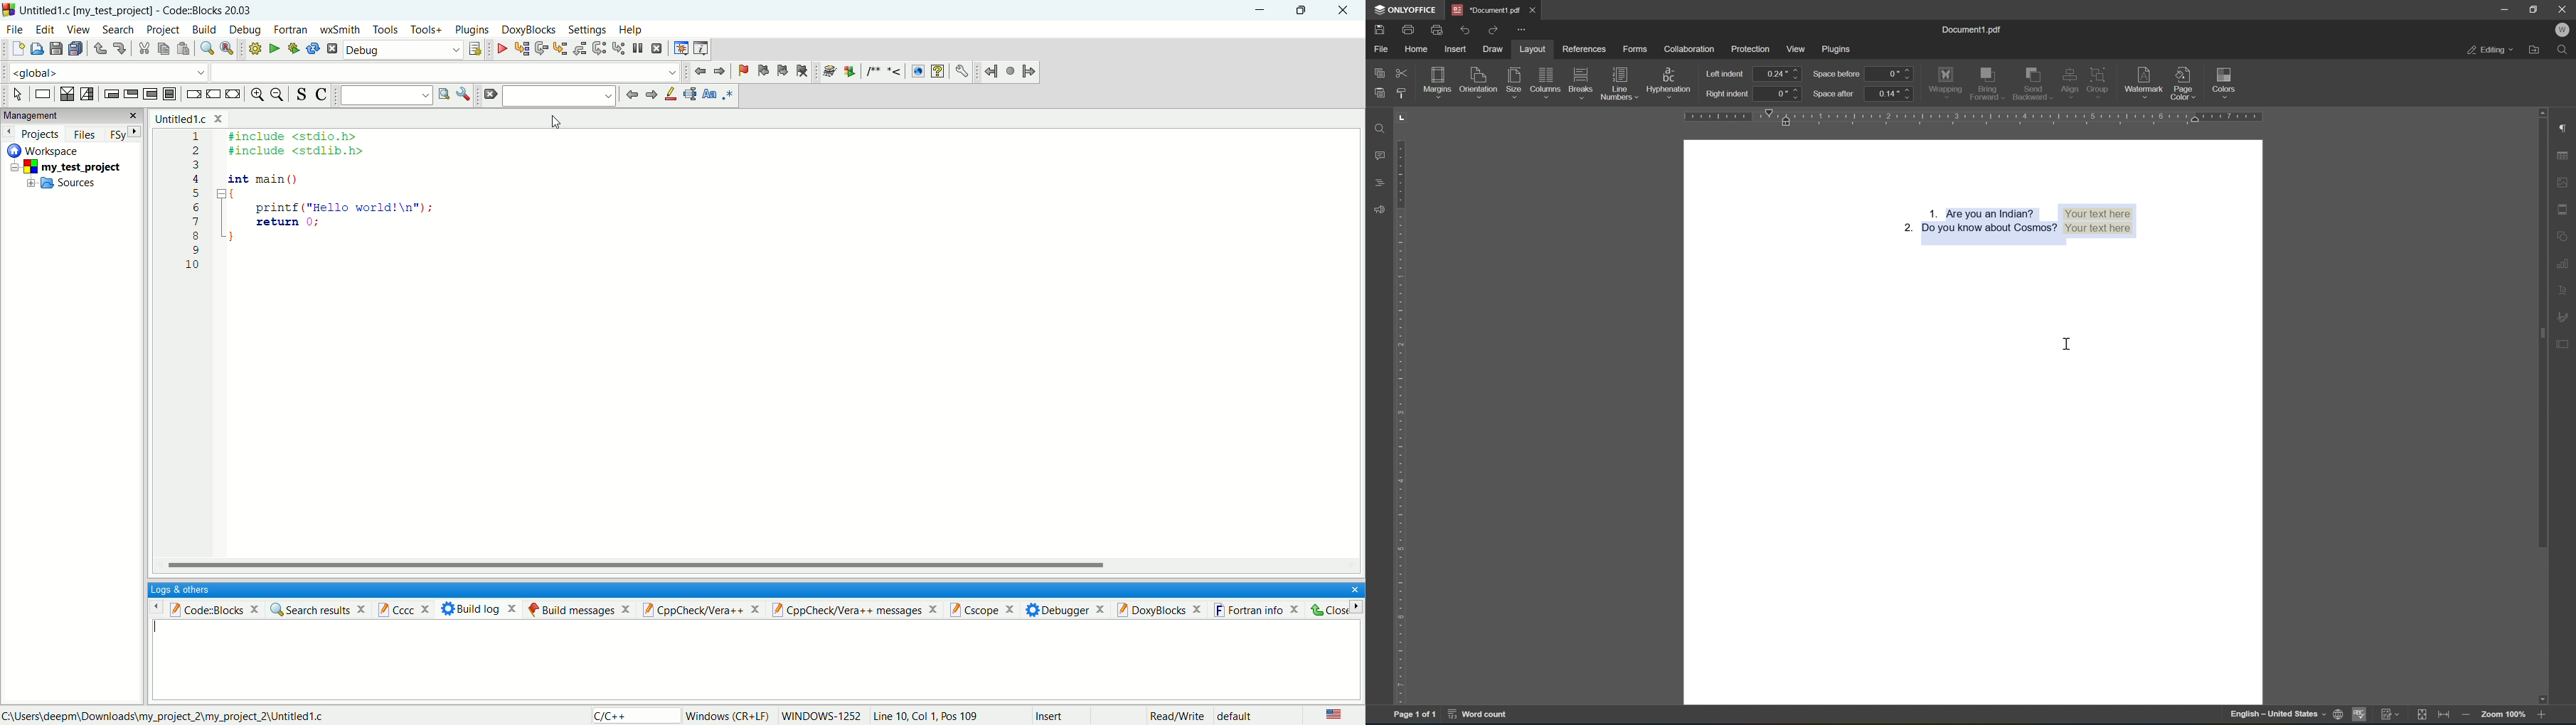 This screenshot has height=728, width=2576. I want to click on help, so click(629, 31).